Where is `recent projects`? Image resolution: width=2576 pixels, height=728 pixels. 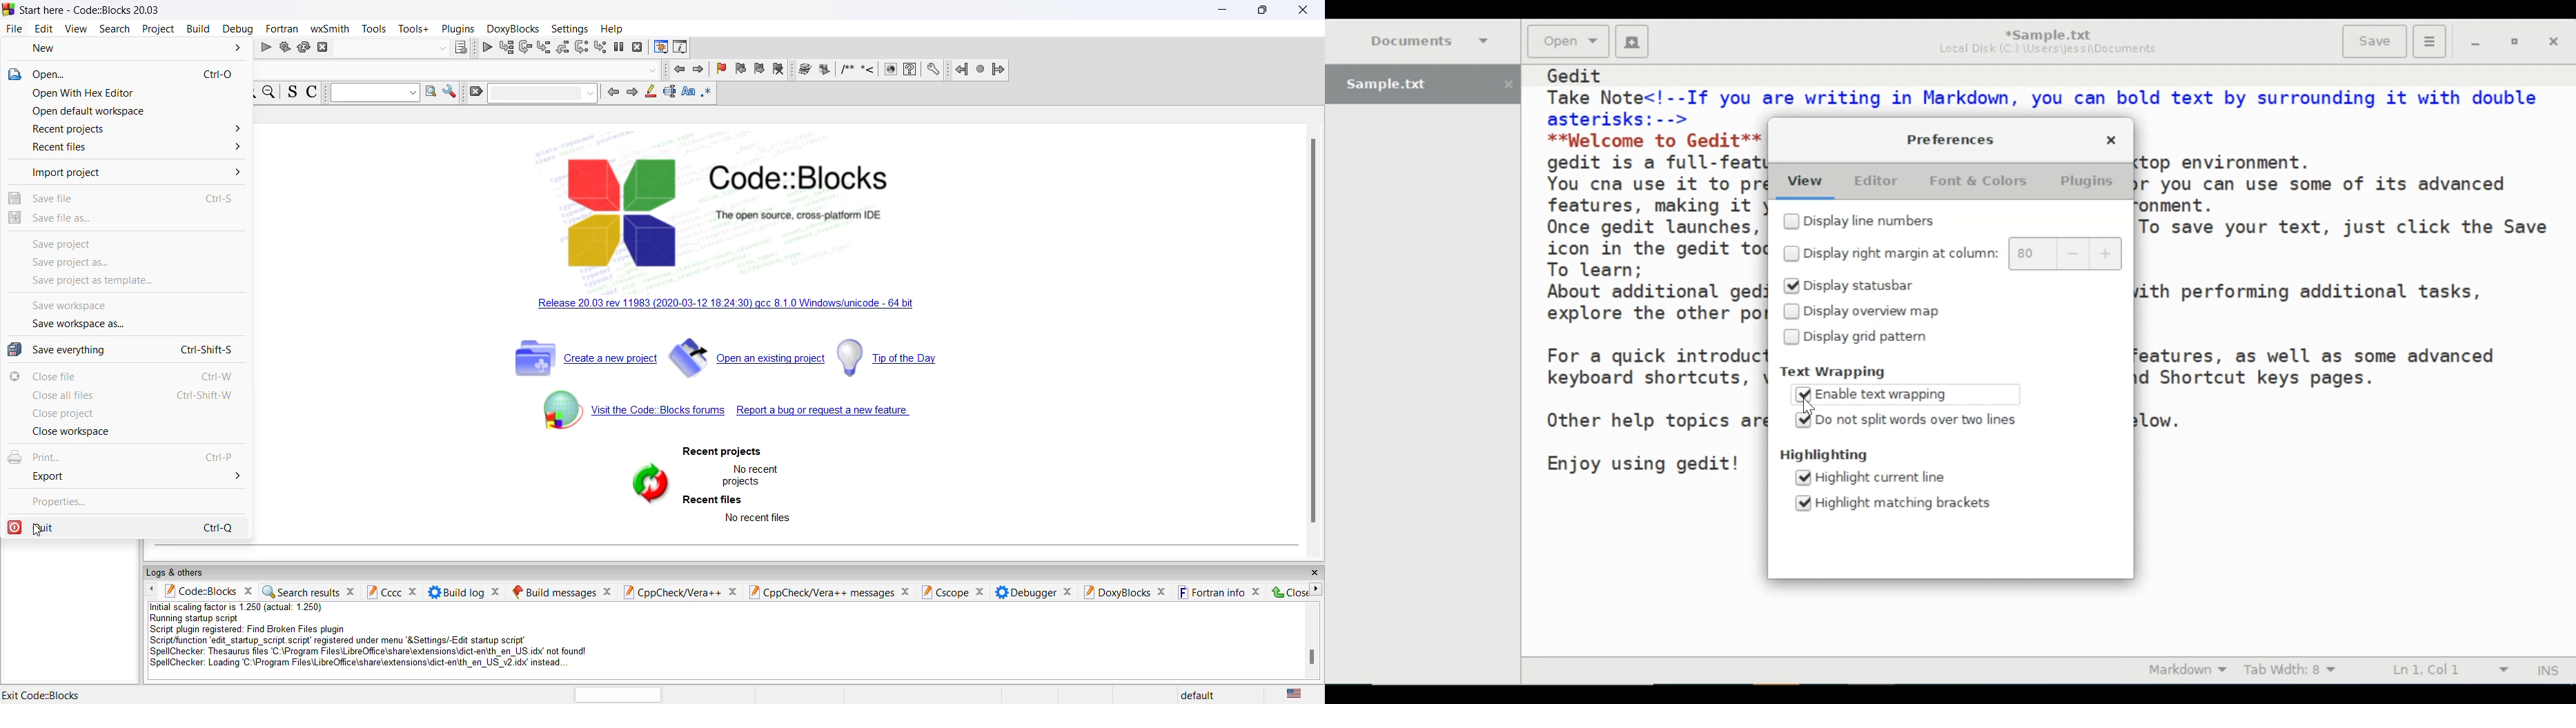
recent projects is located at coordinates (722, 452).